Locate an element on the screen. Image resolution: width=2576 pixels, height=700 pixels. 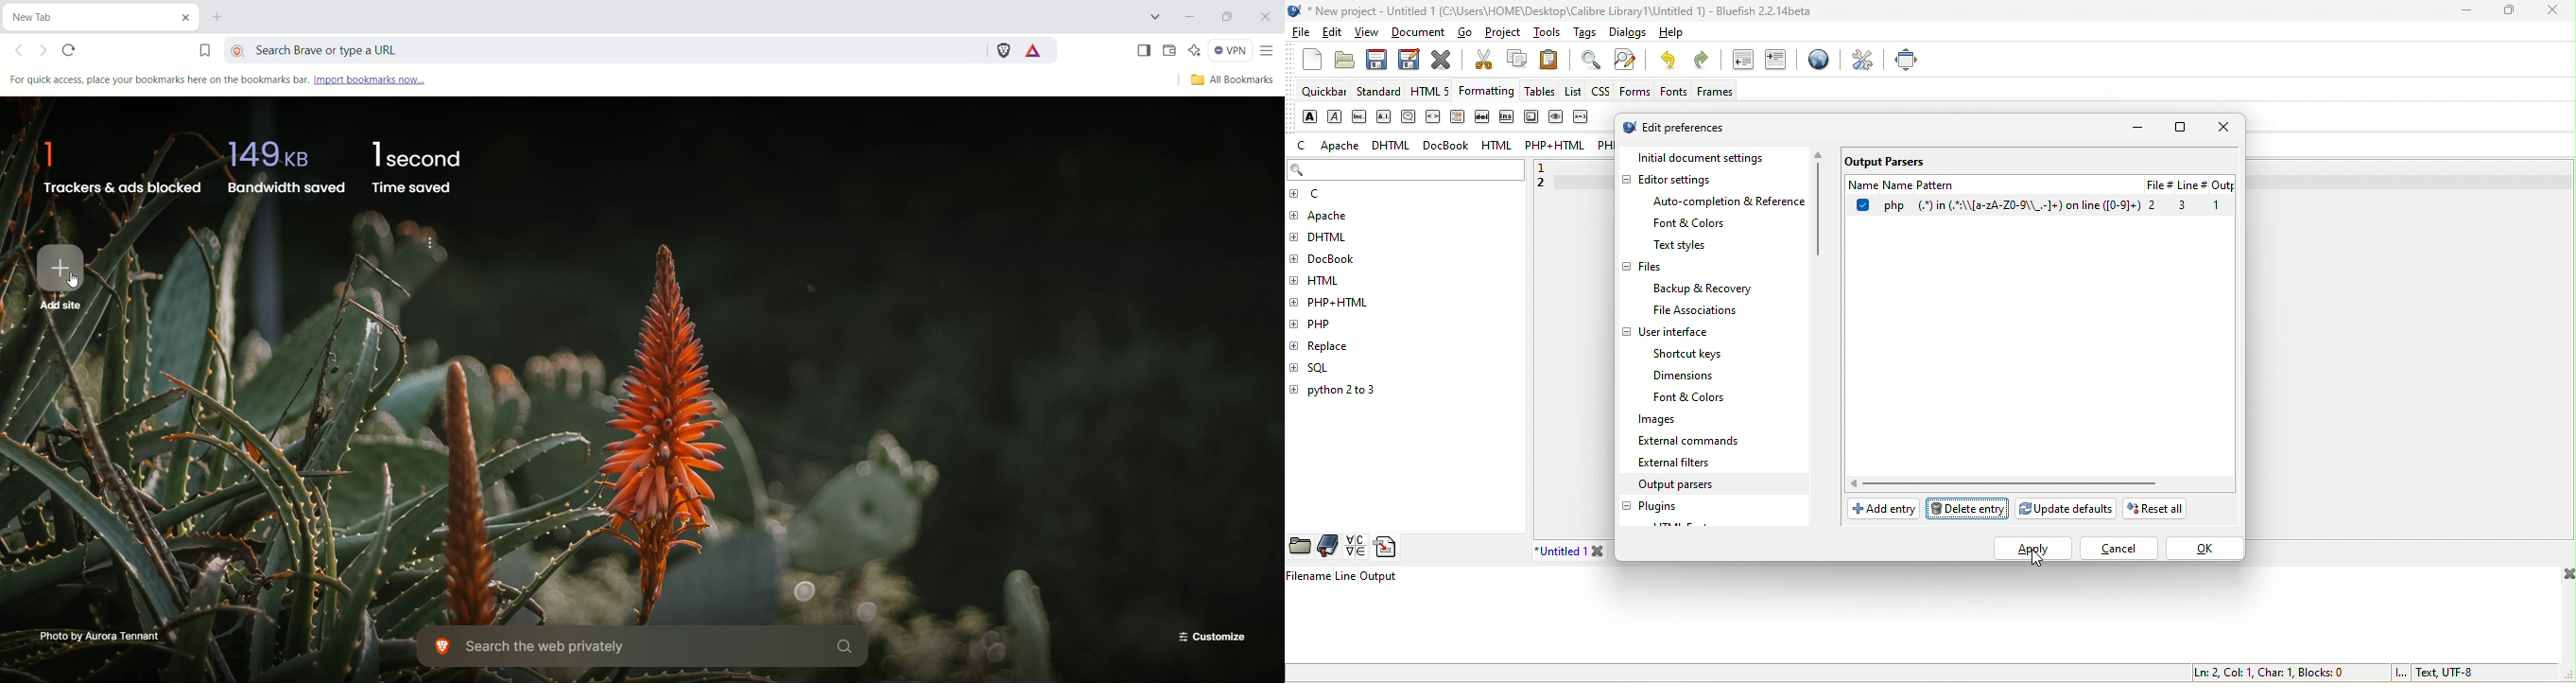
copy is located at coordinates (1520, 61).